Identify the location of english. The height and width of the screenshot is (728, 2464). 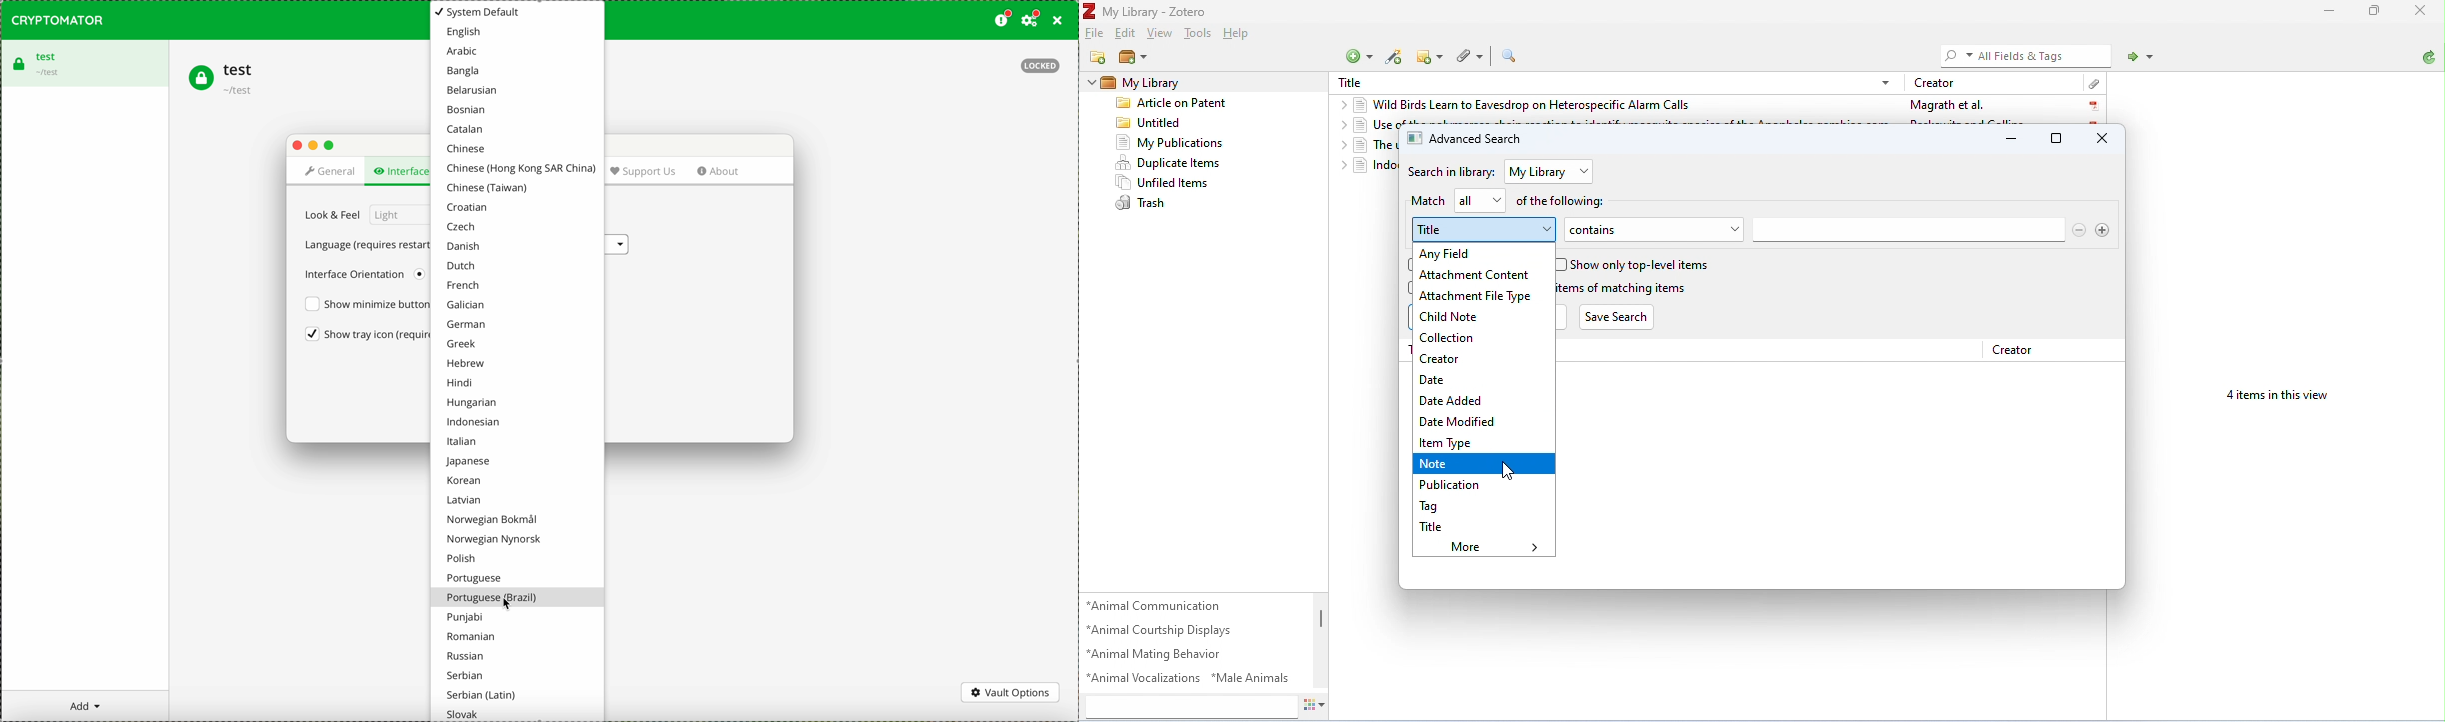
(466, 31).